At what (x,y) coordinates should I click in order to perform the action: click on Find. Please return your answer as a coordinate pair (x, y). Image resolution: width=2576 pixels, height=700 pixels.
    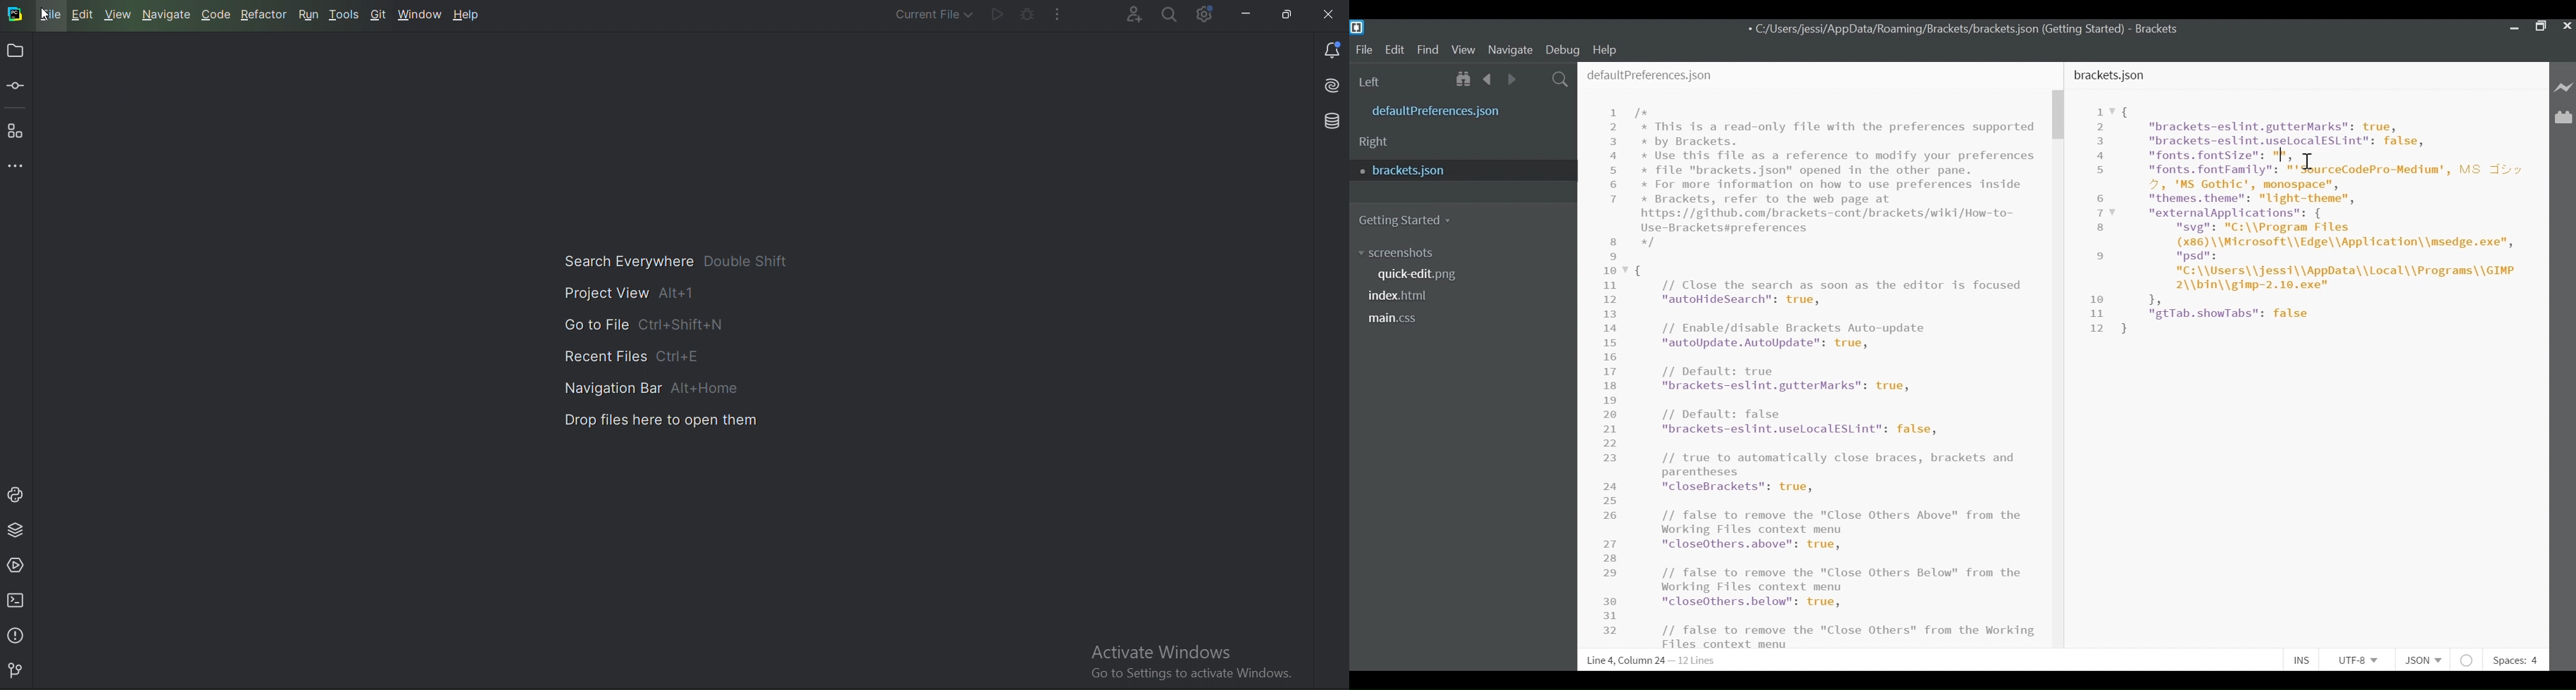
    Looking at the image, I should click on (1430, 50).